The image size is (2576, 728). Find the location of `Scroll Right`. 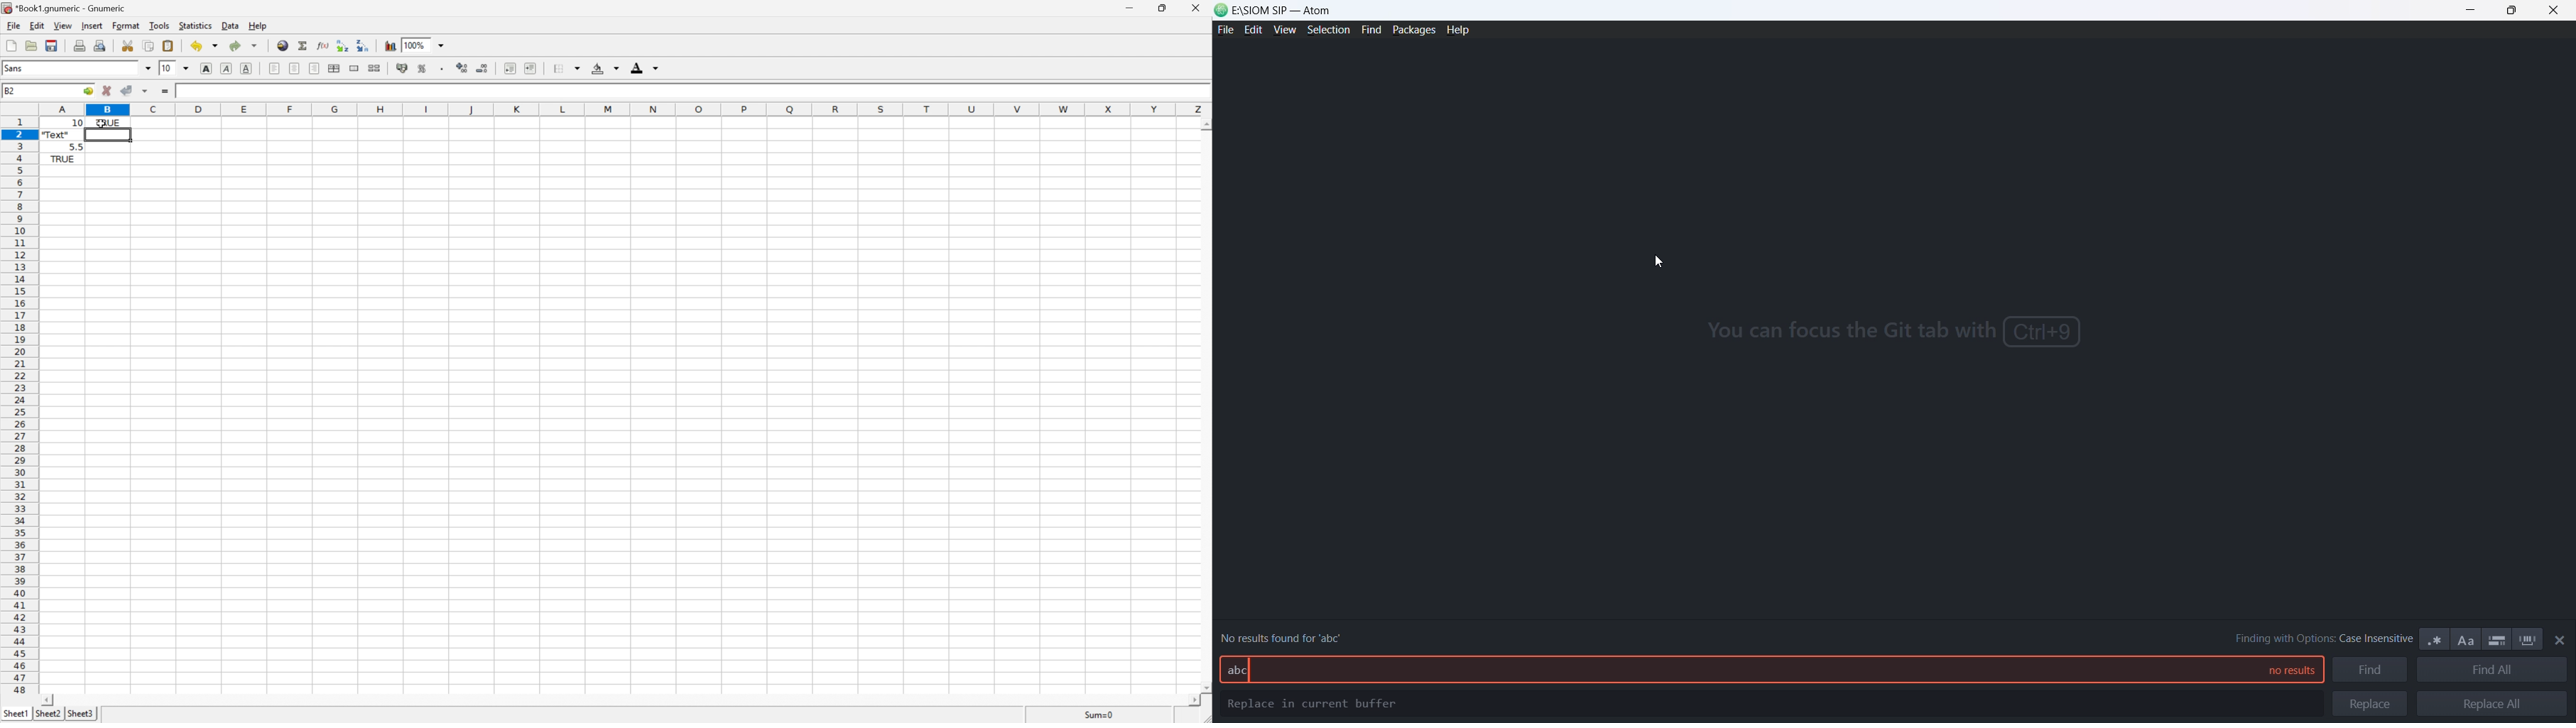

Scroll Right is located at coordinates (1193, 699).